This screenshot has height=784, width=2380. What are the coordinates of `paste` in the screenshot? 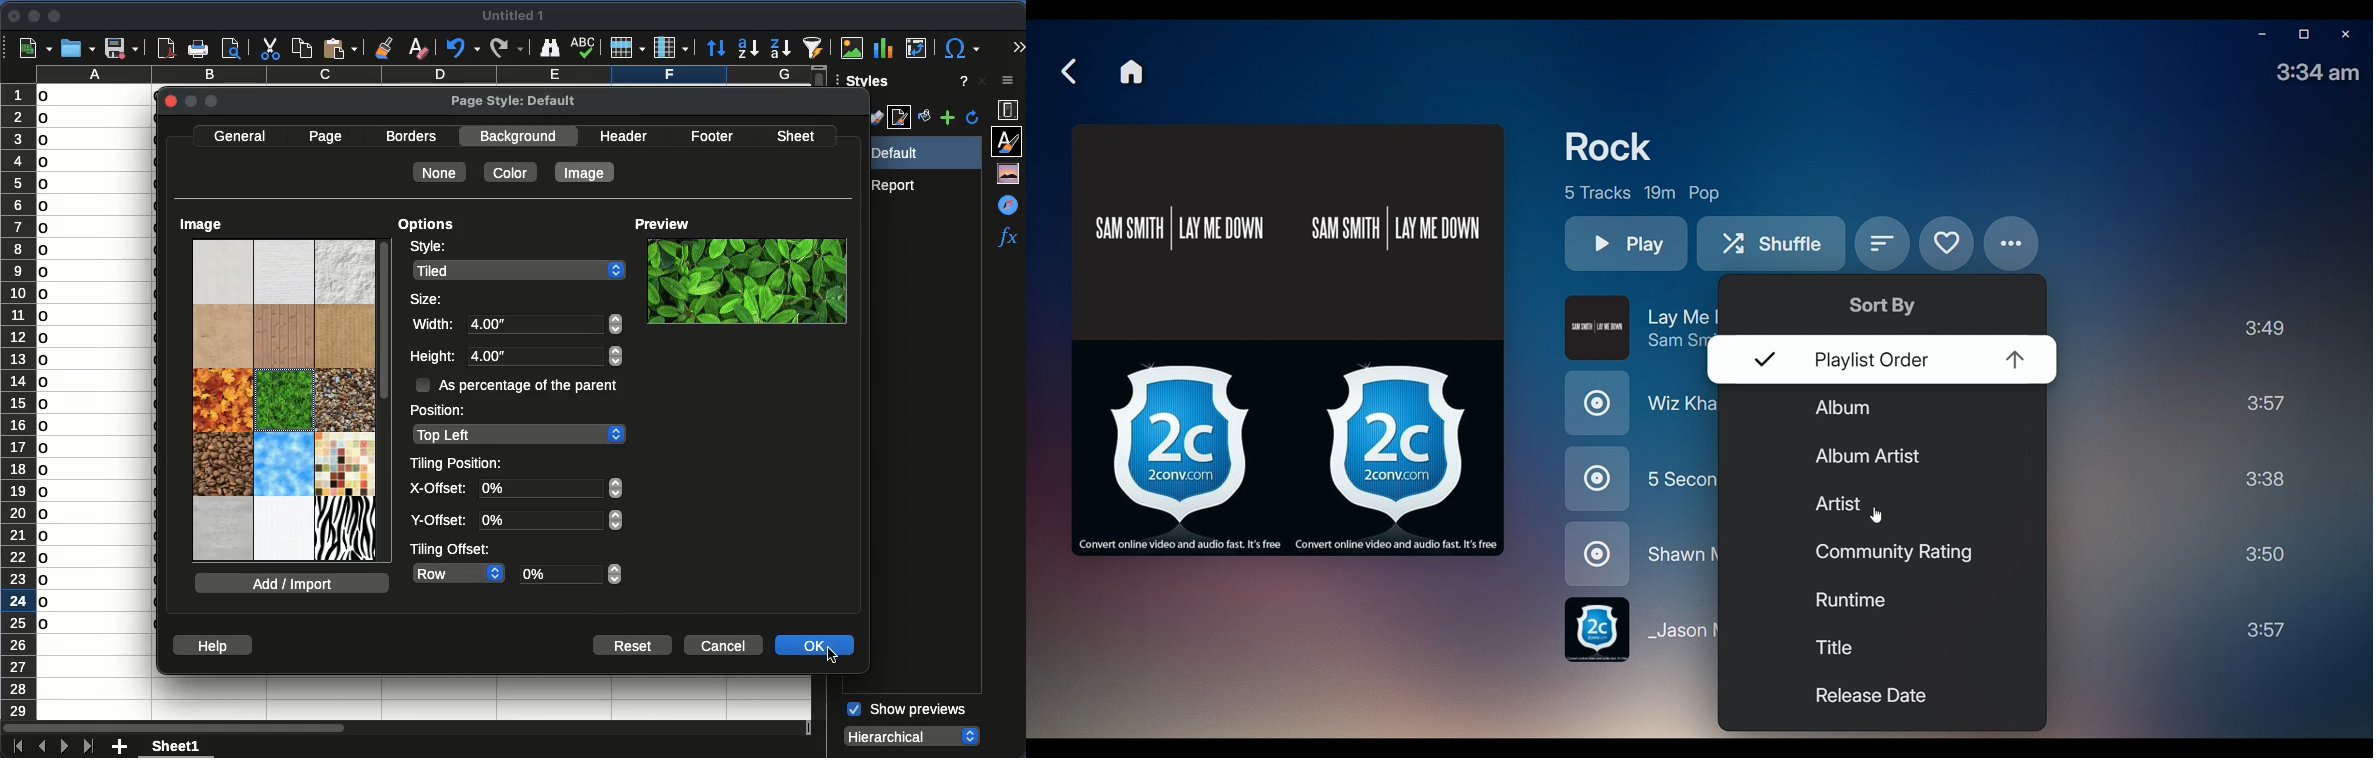 It's located at (341, 47).